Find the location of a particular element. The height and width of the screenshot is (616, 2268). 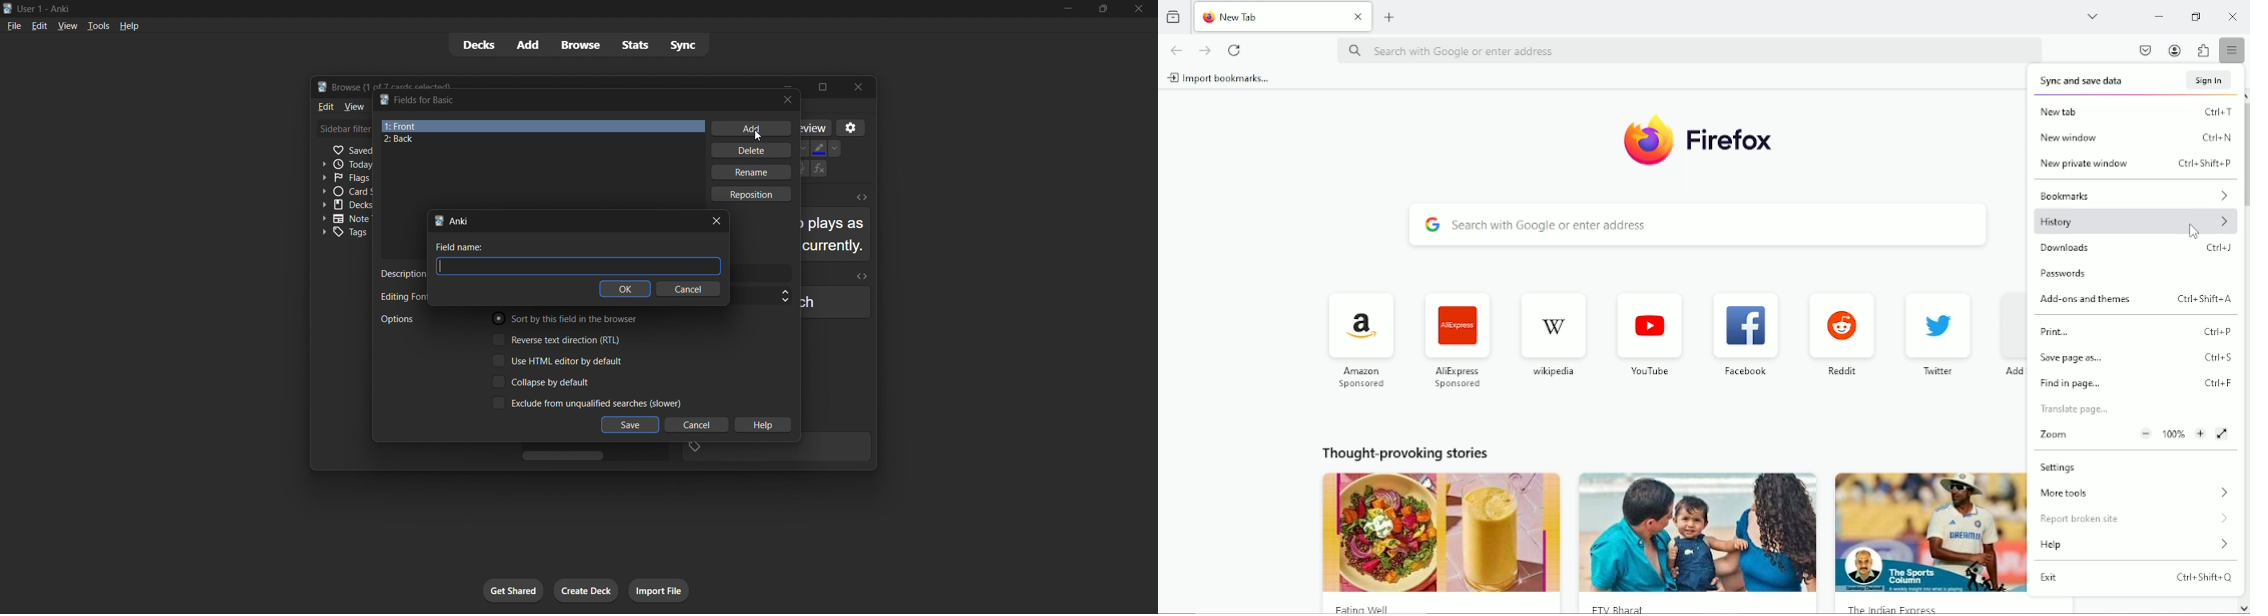

create deck is located at coordinates (587, 592).